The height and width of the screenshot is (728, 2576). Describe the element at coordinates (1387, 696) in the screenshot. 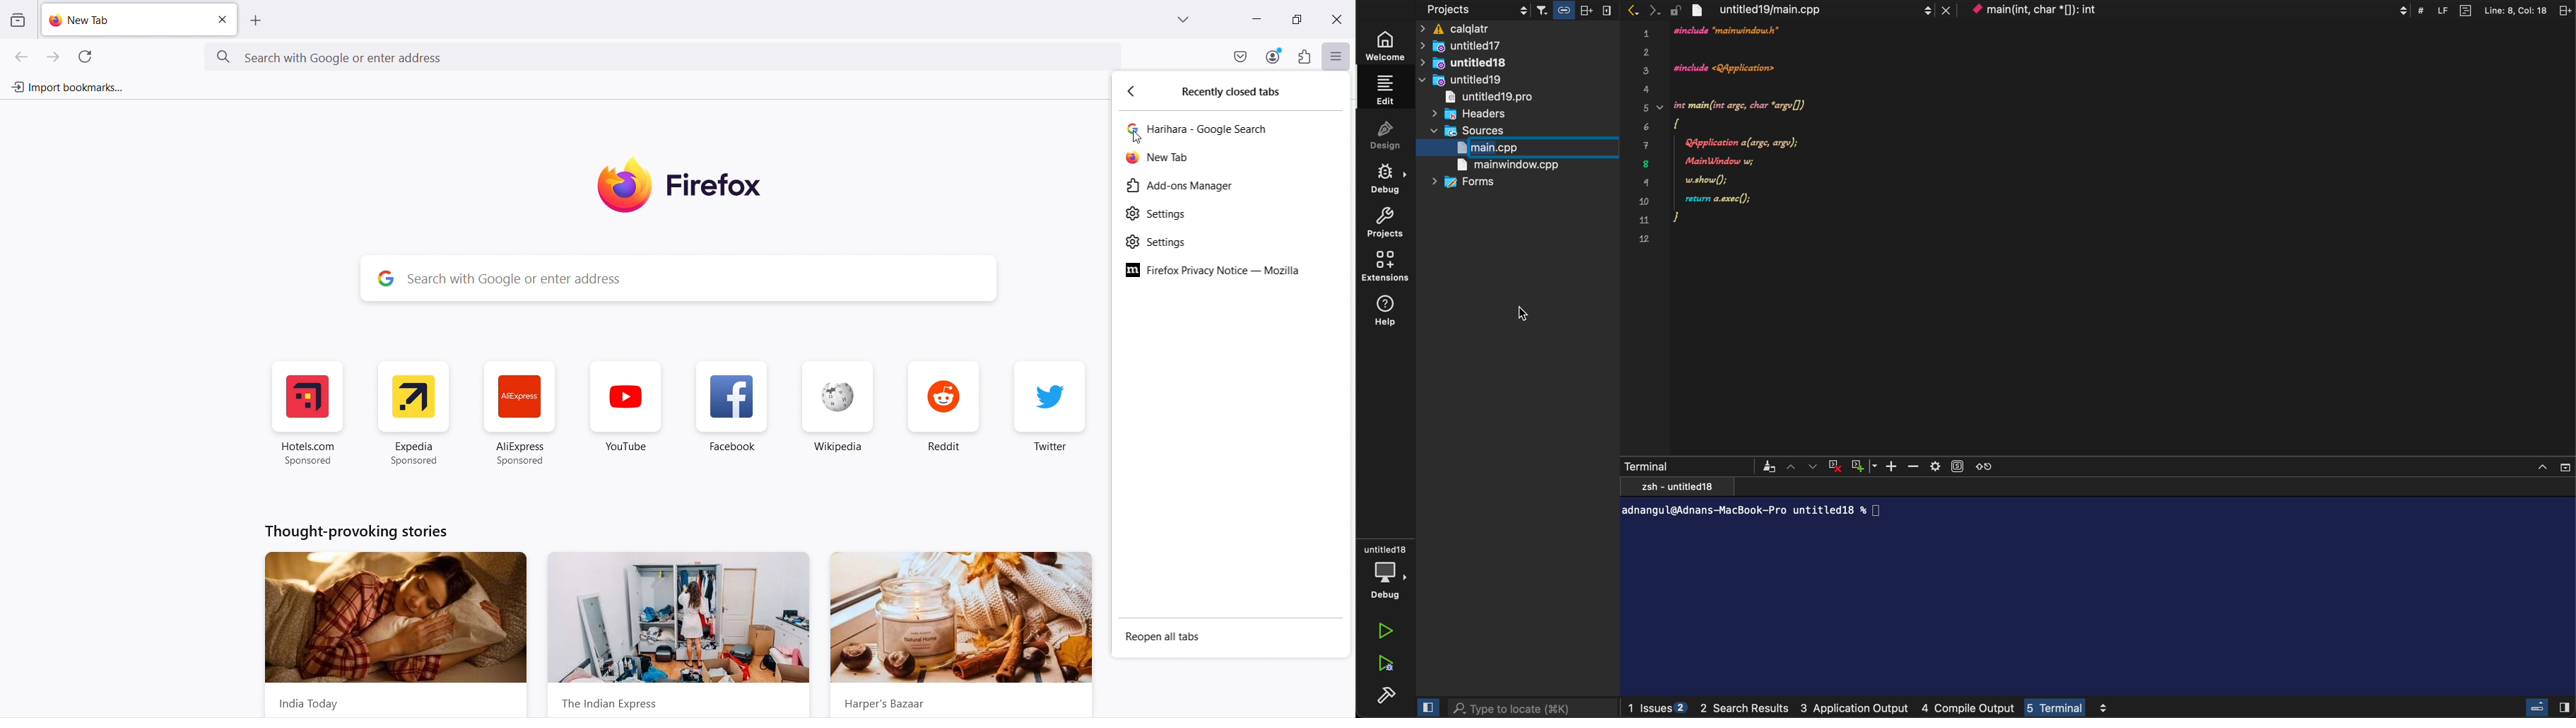

I see `build` at that location.